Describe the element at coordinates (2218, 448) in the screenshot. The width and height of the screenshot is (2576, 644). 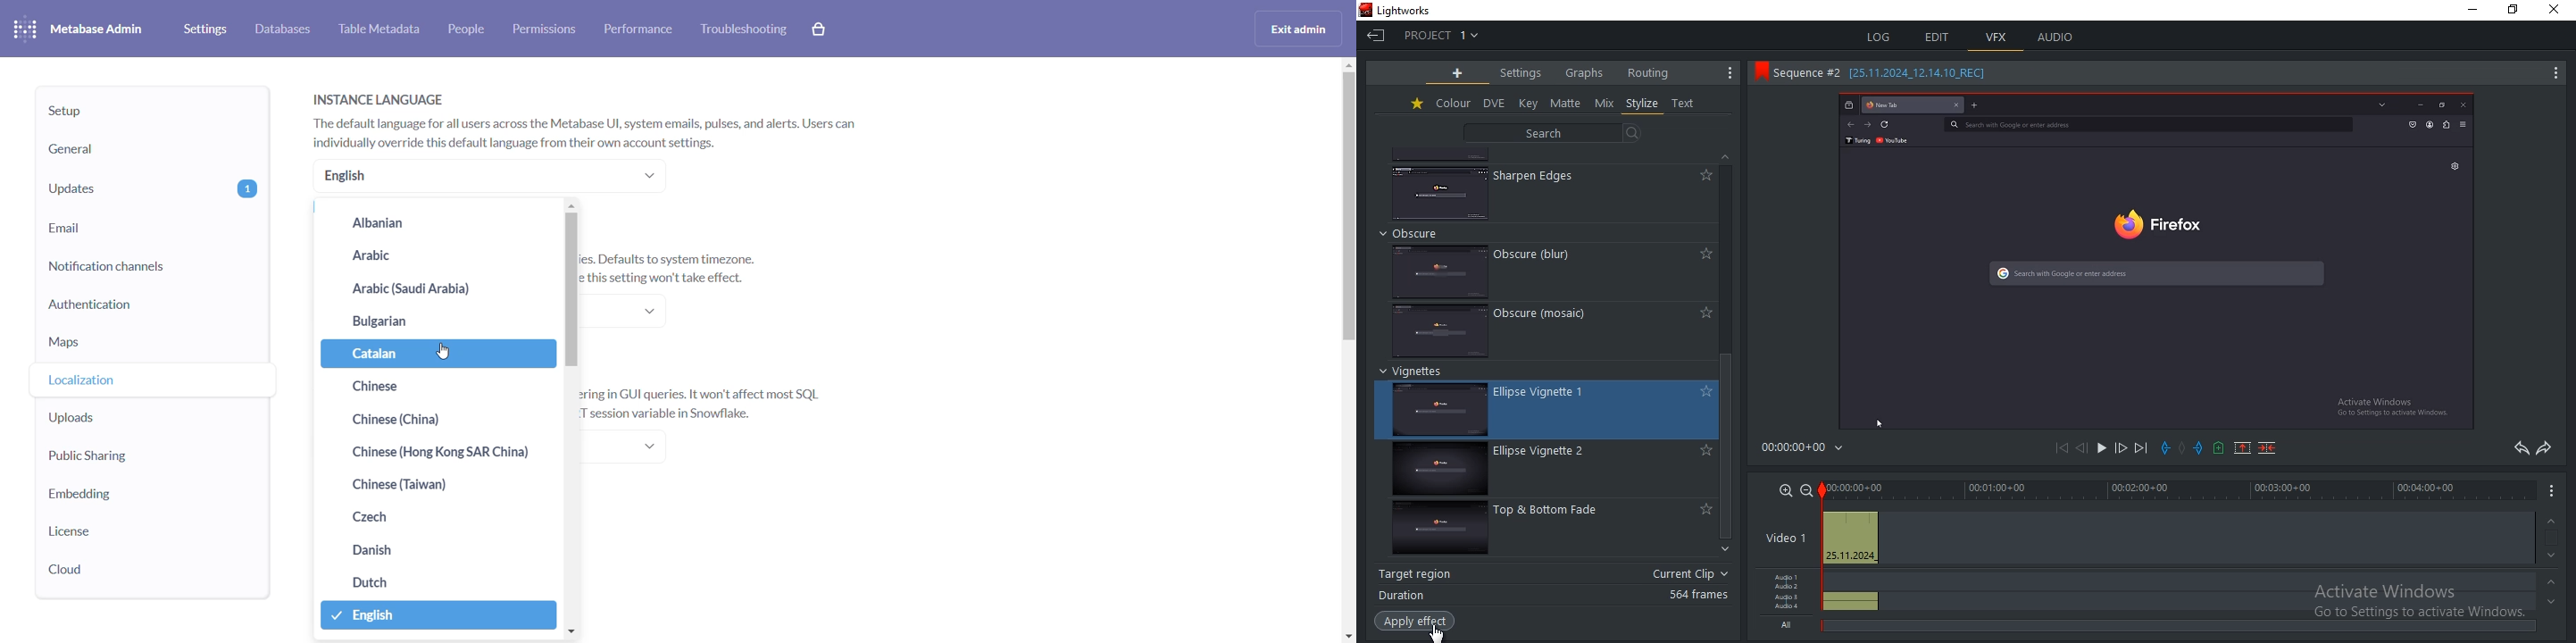
I see `add cue` at that location.